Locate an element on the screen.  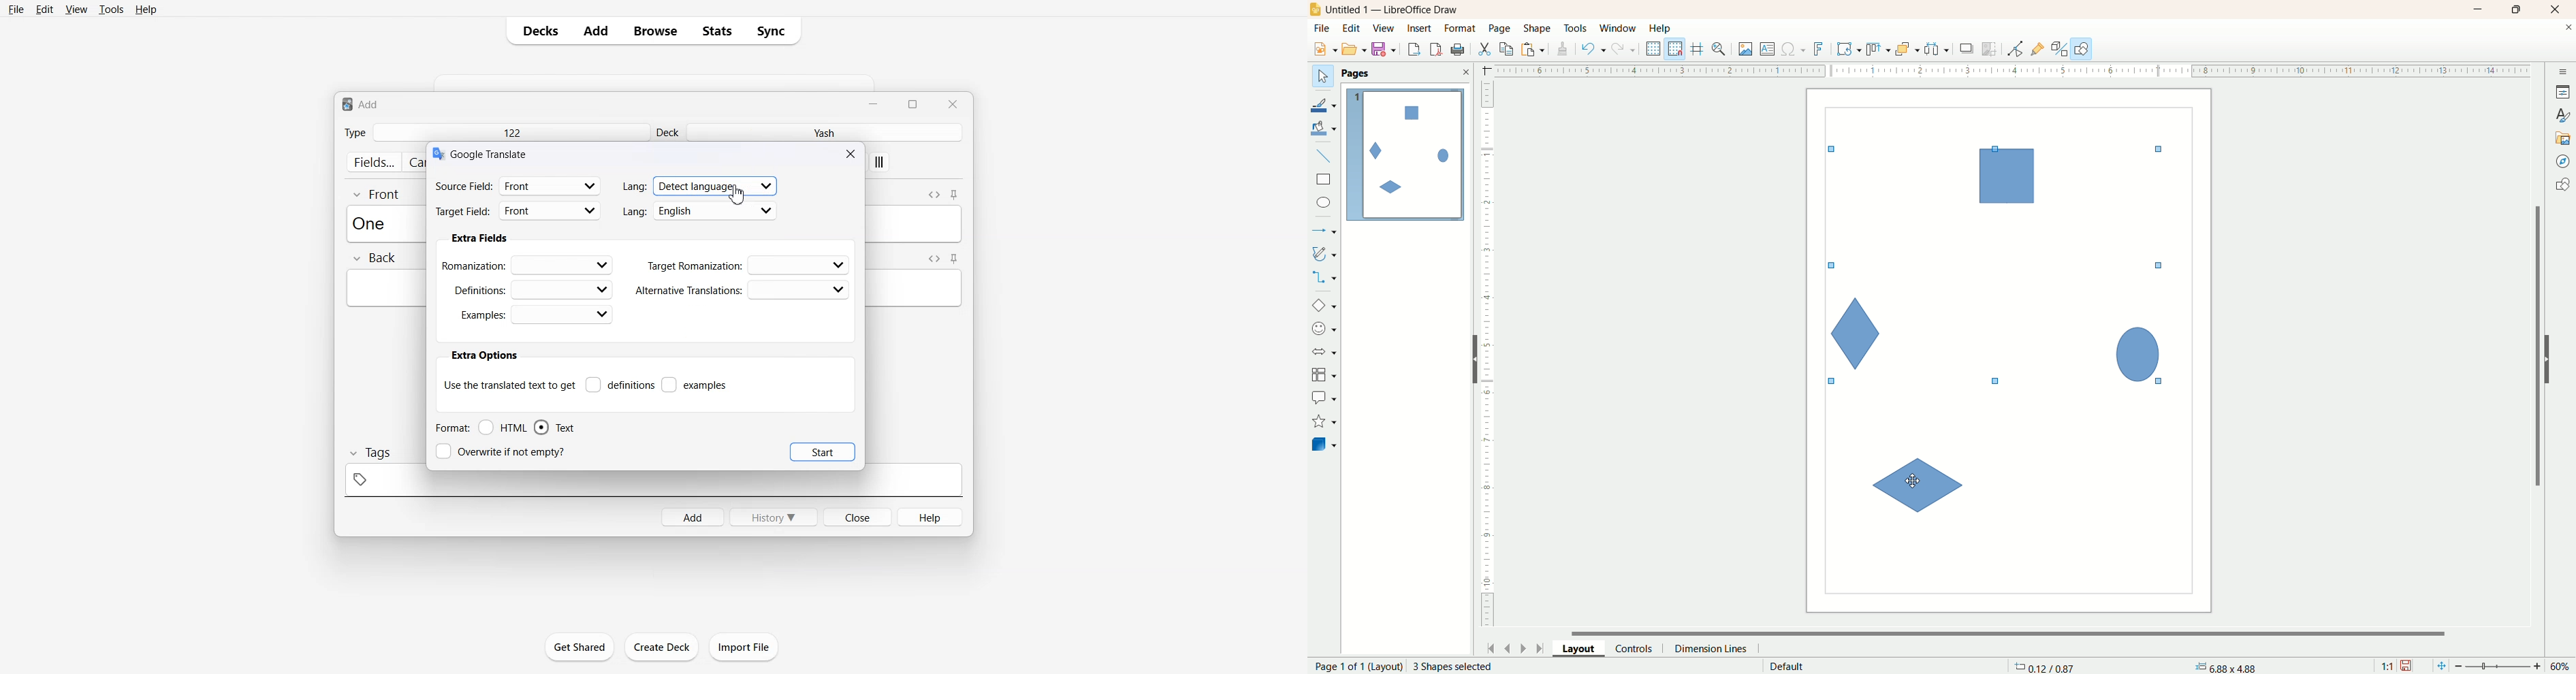
Stats is located at coordinates (716, 31).